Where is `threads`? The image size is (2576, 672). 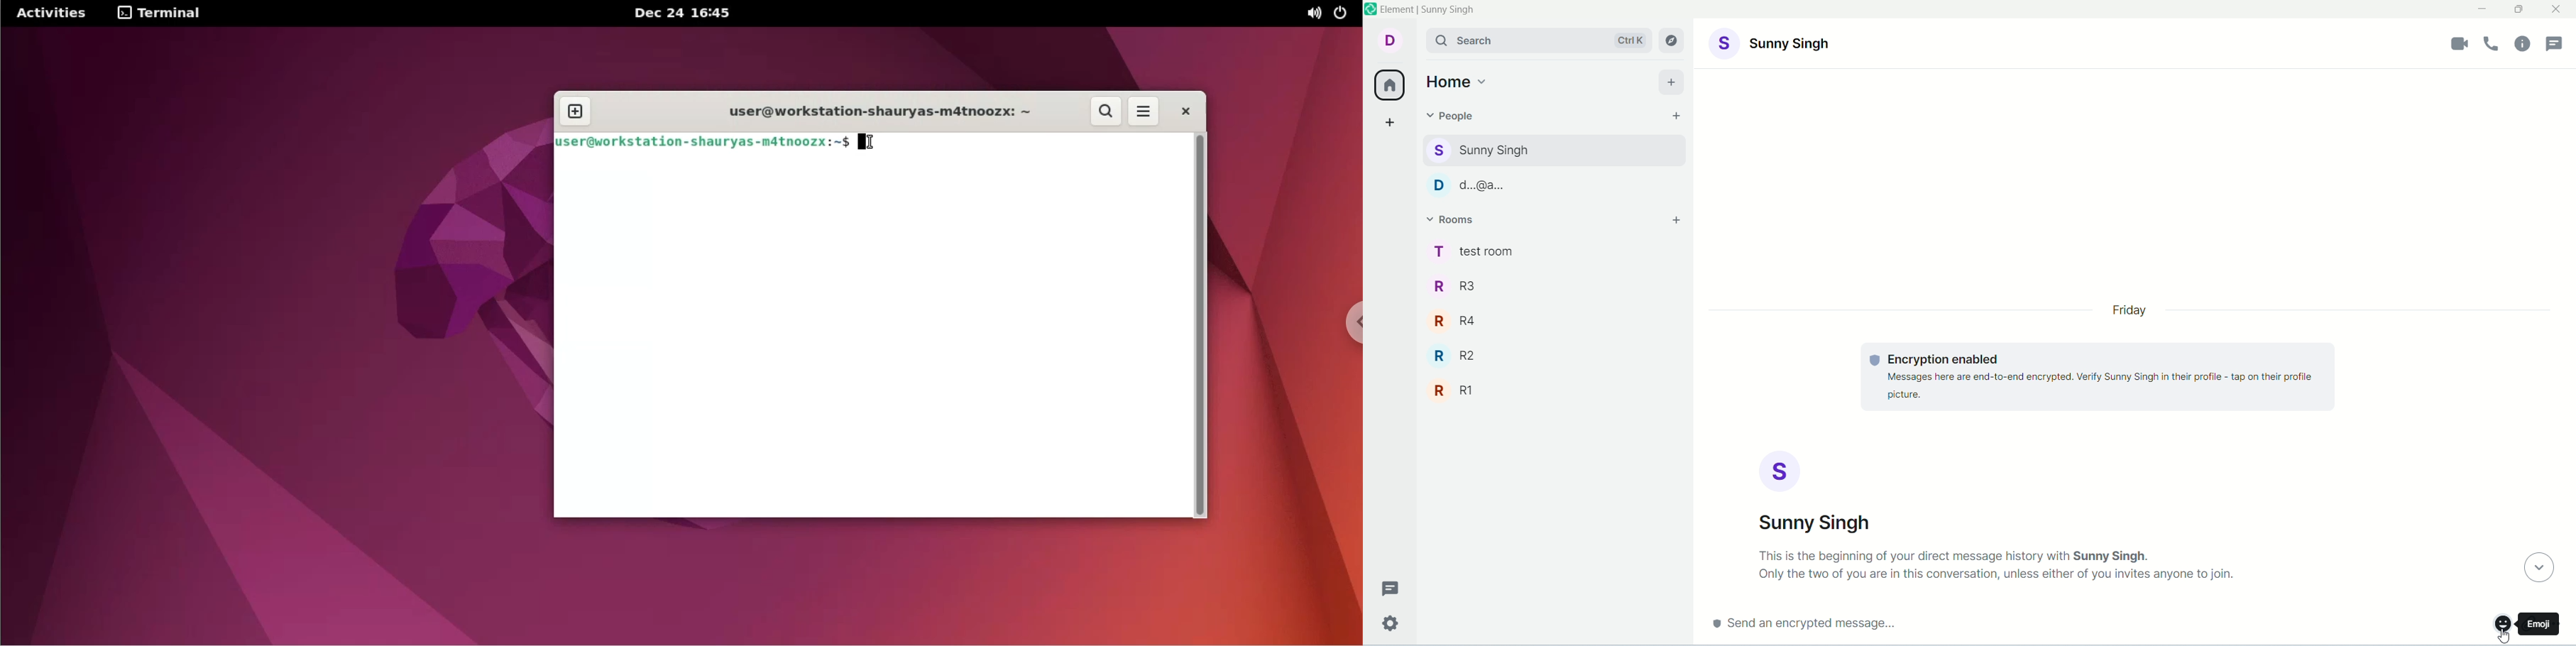
threads is located at coordinates (1386, 588).